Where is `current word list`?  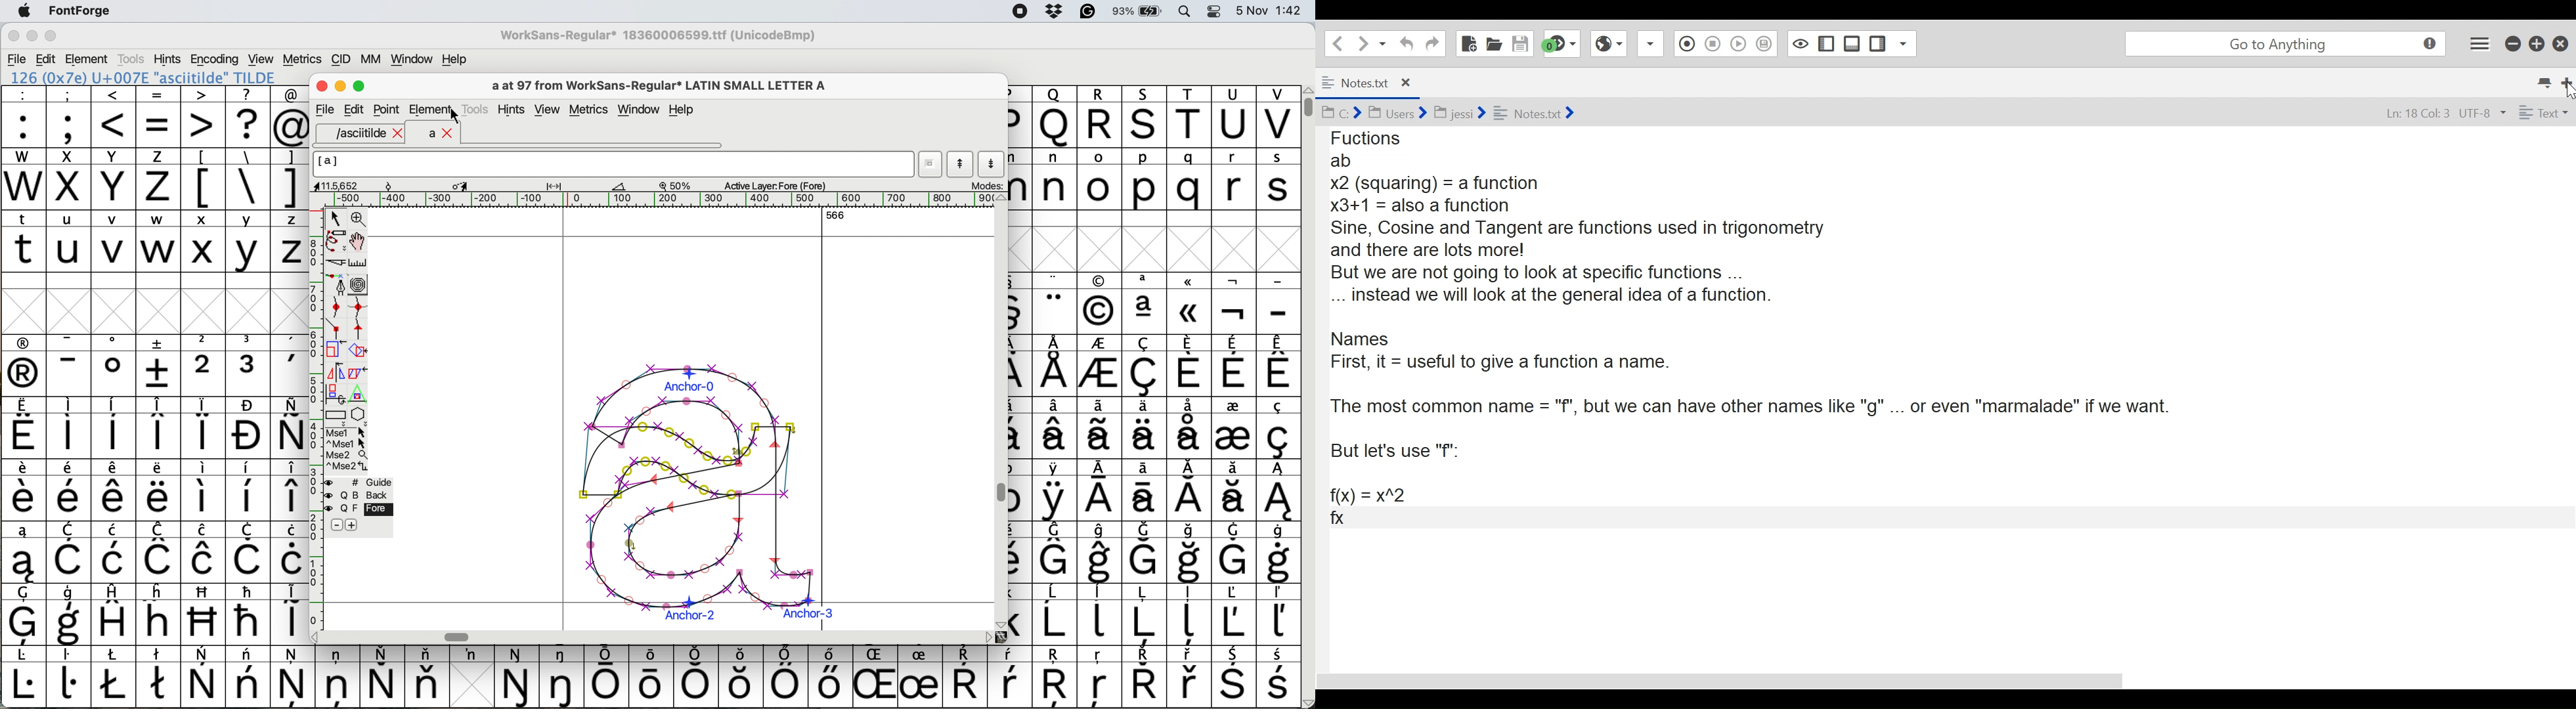 current word list is located at coordinates (931, 166).